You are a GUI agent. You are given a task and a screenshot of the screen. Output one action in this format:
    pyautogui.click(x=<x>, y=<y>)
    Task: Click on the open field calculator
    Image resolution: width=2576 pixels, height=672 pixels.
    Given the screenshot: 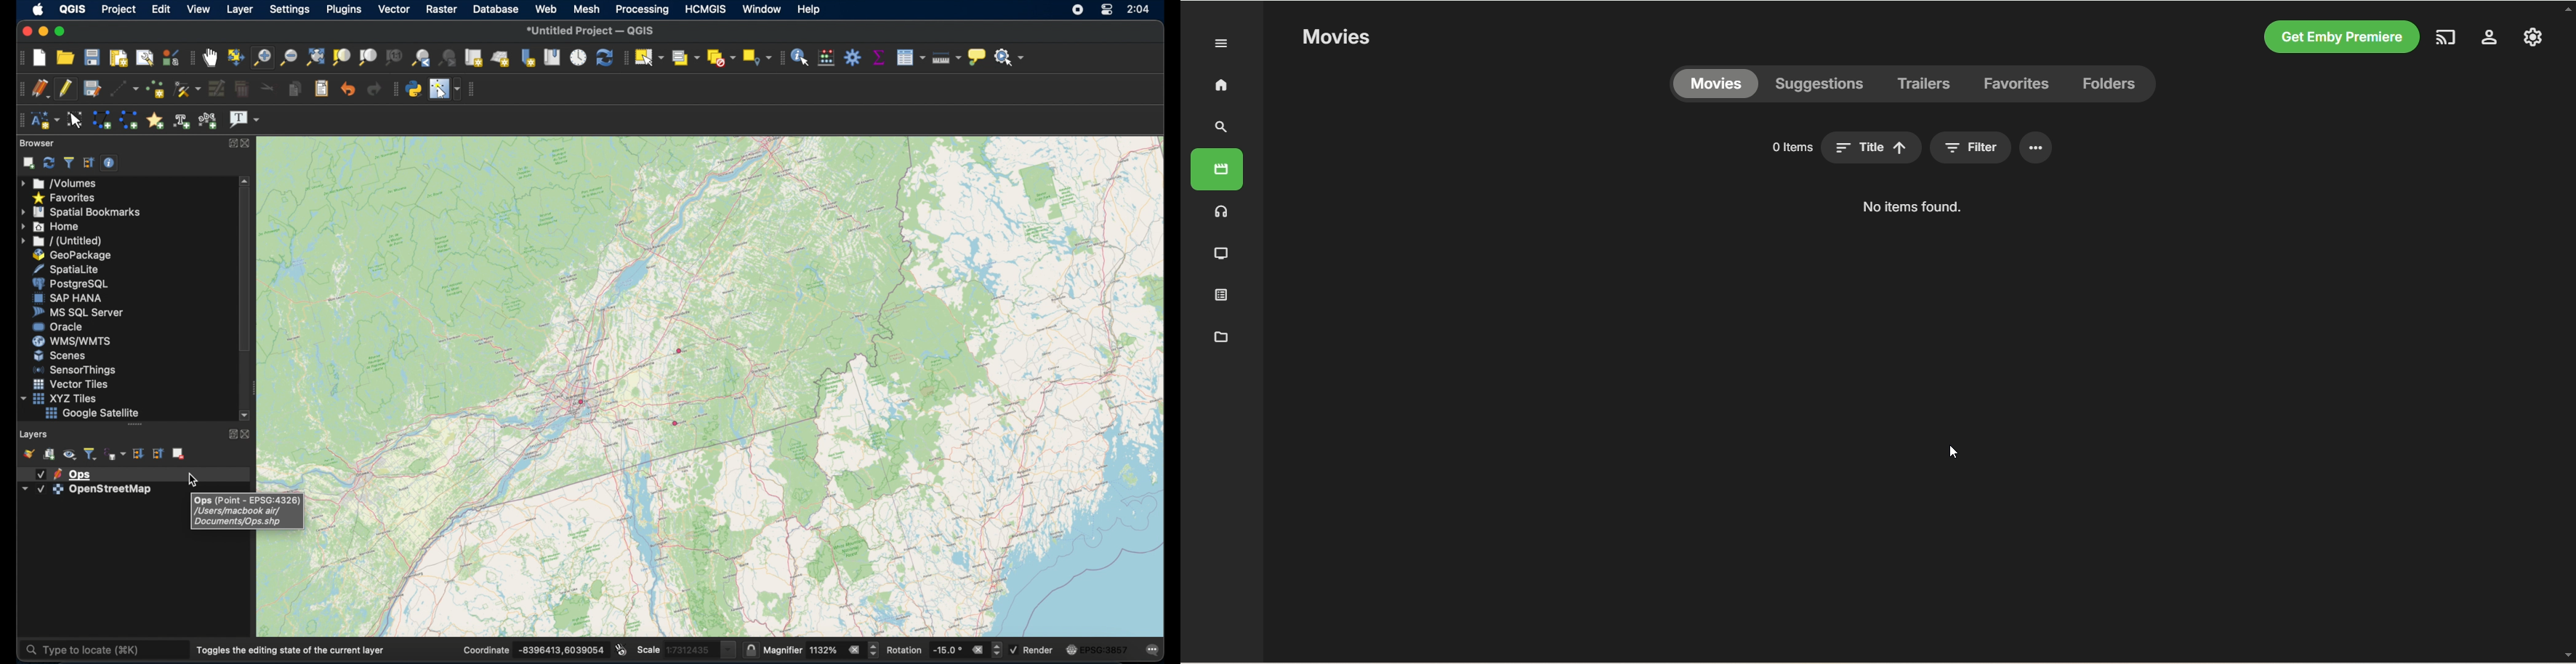 What is the action you would take?
    pyautogui.click(x=827, y=57)
    